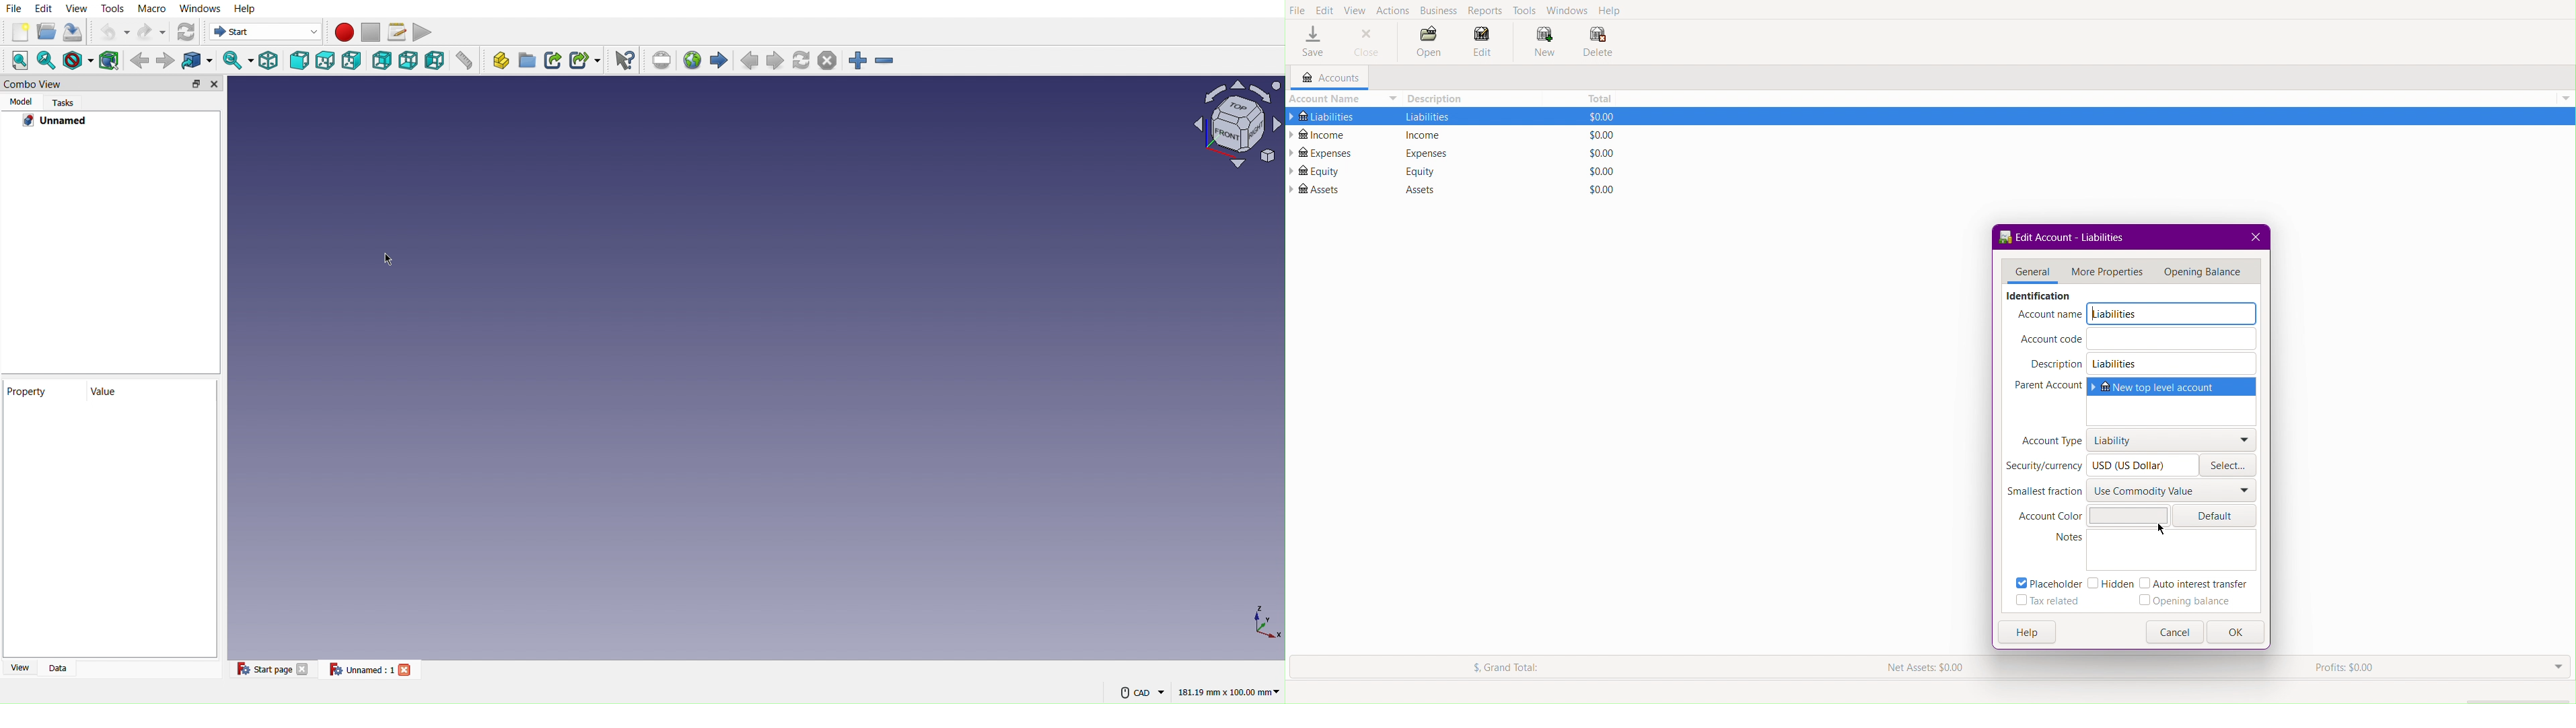 This screenshot has height=728, width=2576. What do you see at coordinates (2048, 584) in the screenshot?
I see `Placeholder` at bounding box center [2048, 584].